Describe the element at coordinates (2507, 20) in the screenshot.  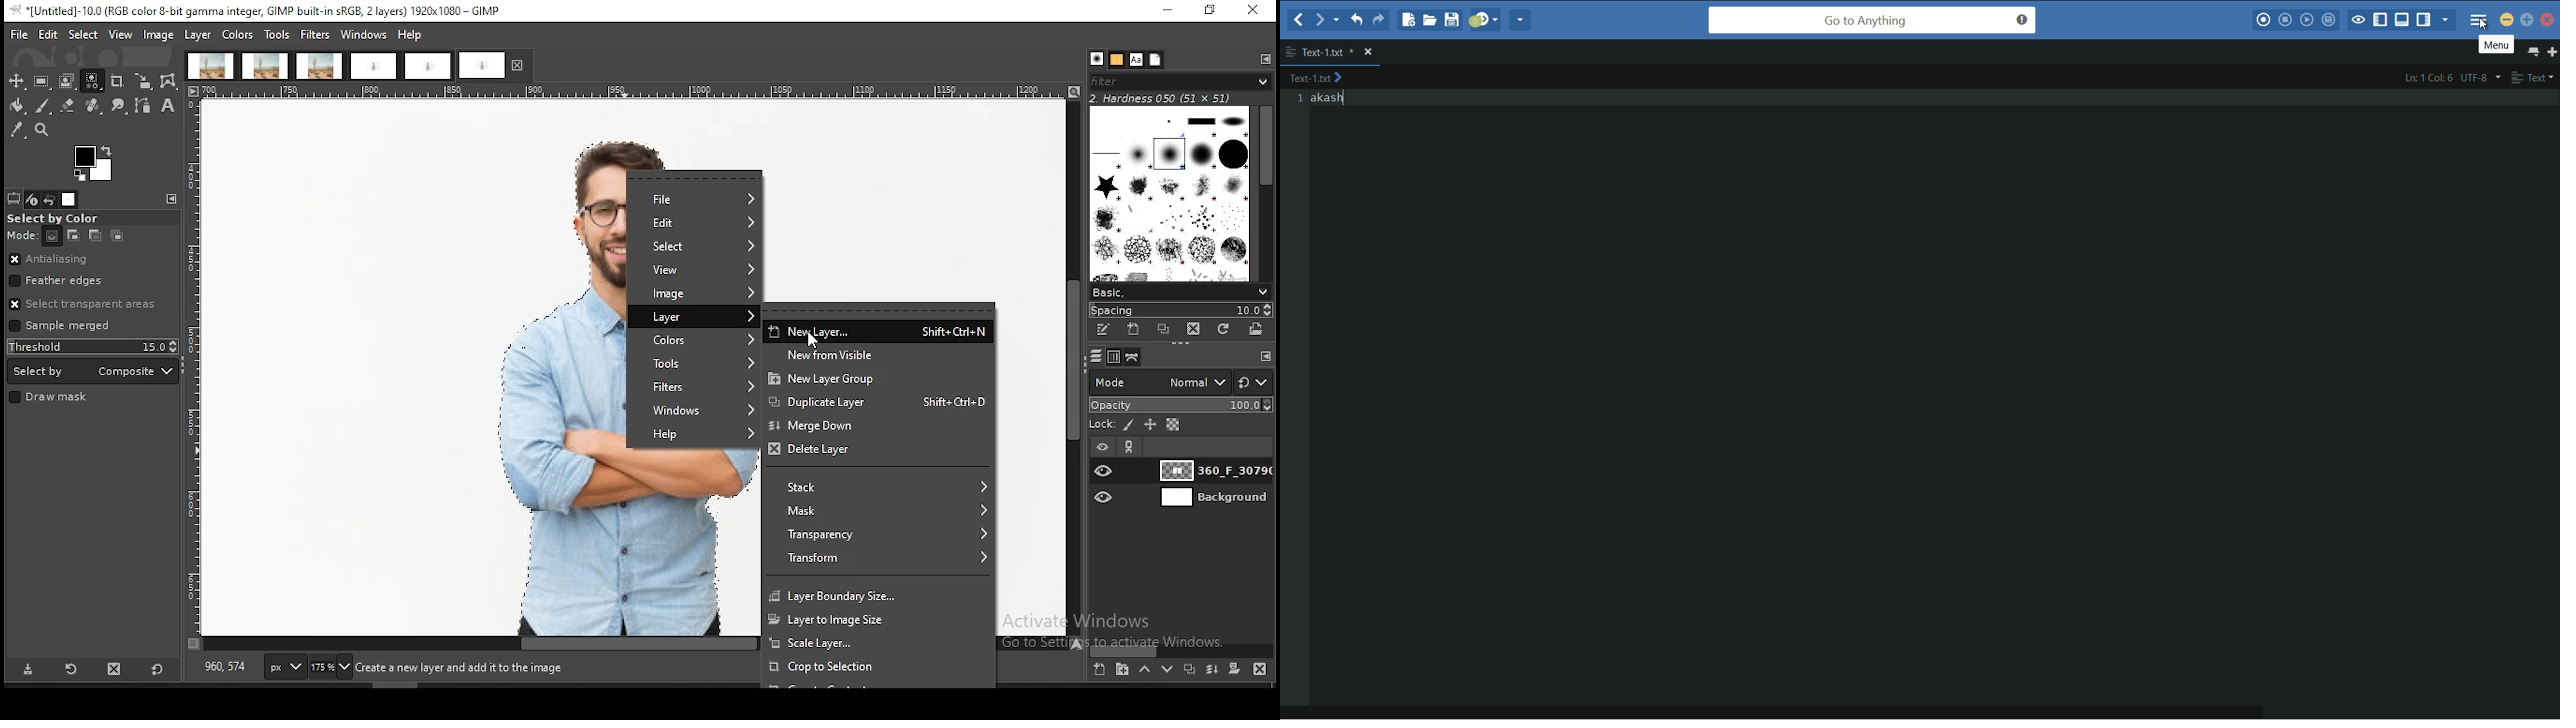
I see `minimize` at that location.